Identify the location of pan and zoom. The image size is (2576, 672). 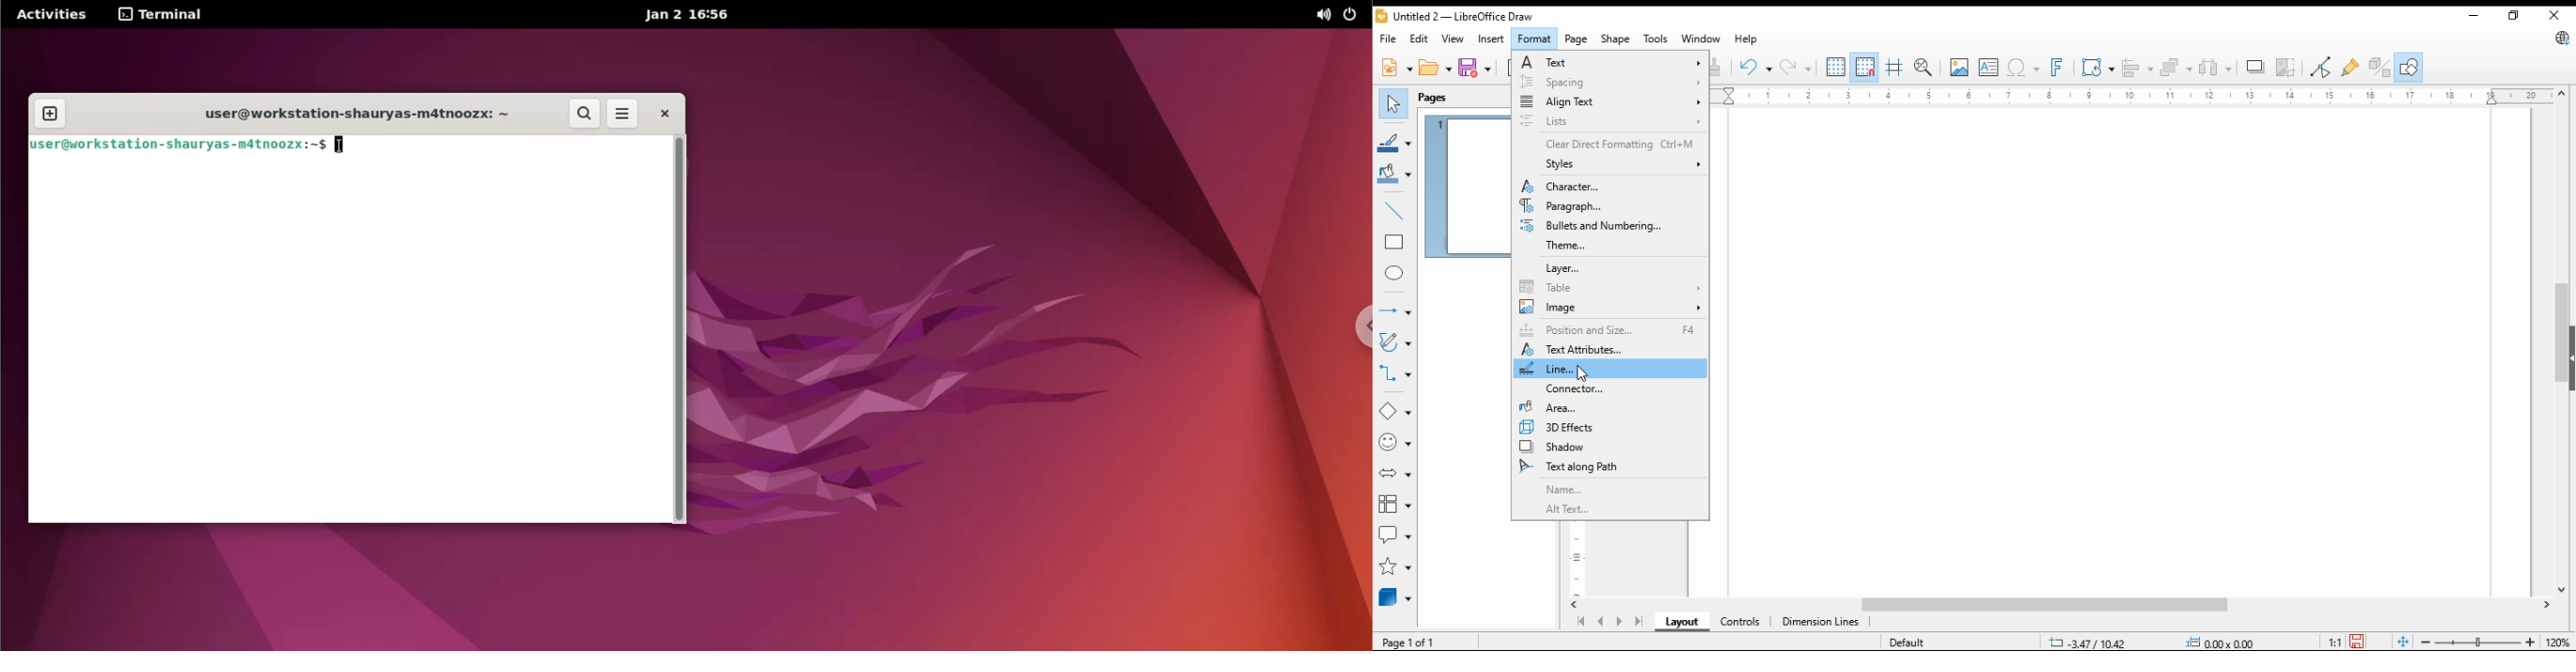
(1924, 68).